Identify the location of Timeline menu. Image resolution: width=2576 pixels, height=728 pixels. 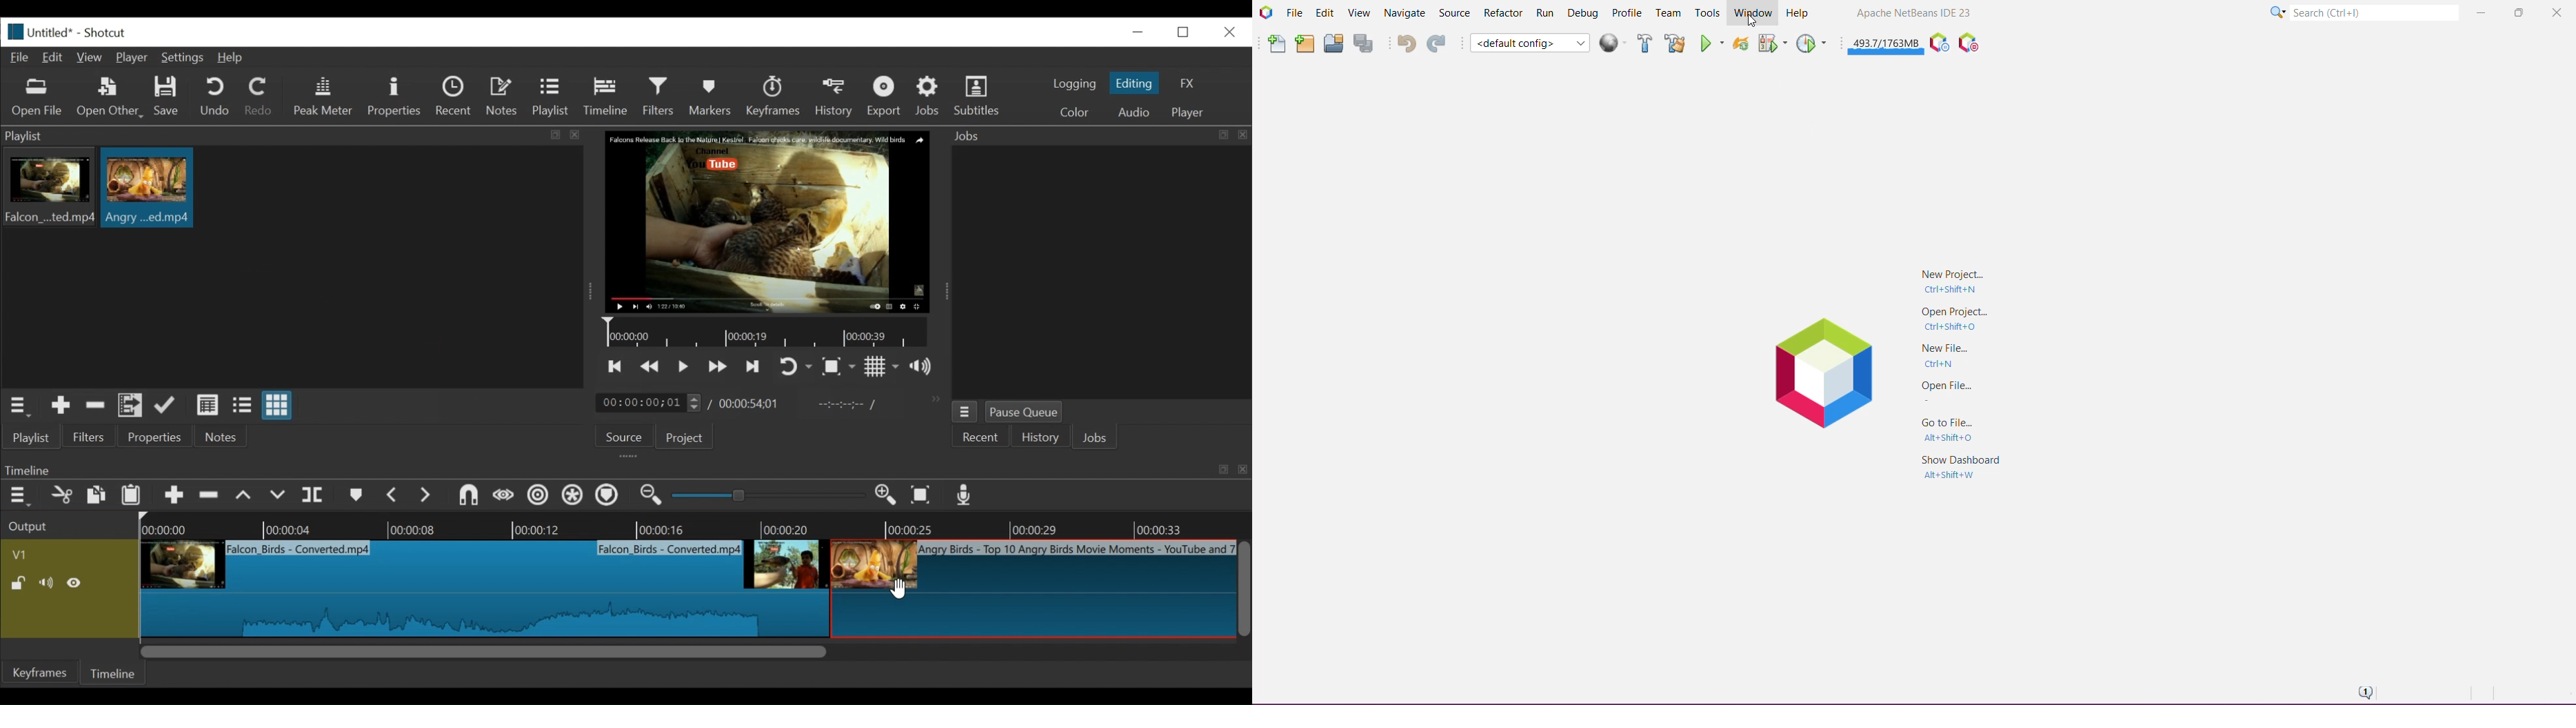
(22, 496).